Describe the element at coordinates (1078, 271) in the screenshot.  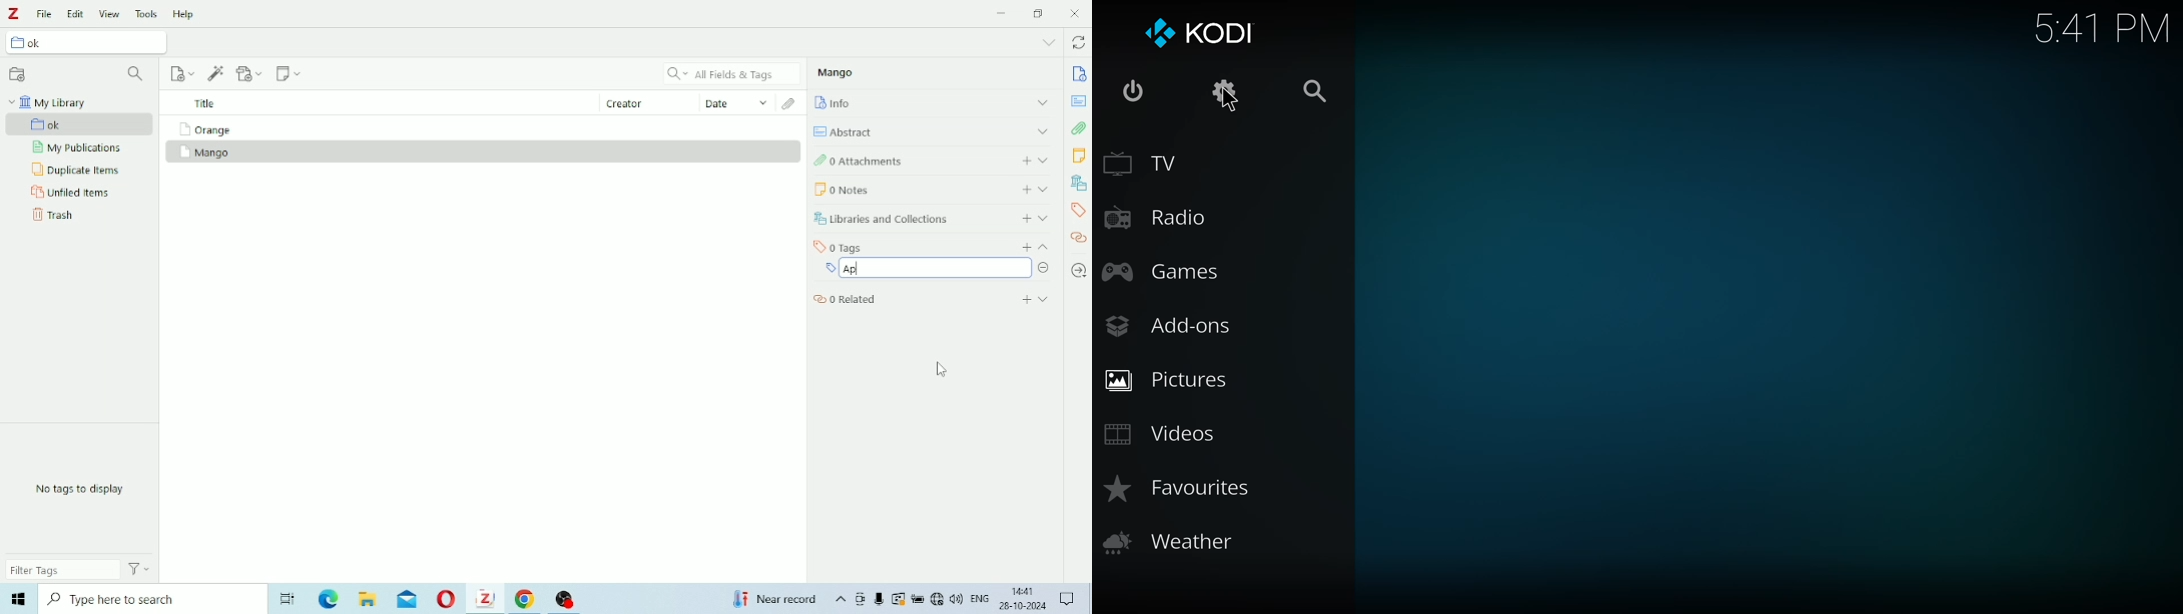
I see `Locate` at that location.